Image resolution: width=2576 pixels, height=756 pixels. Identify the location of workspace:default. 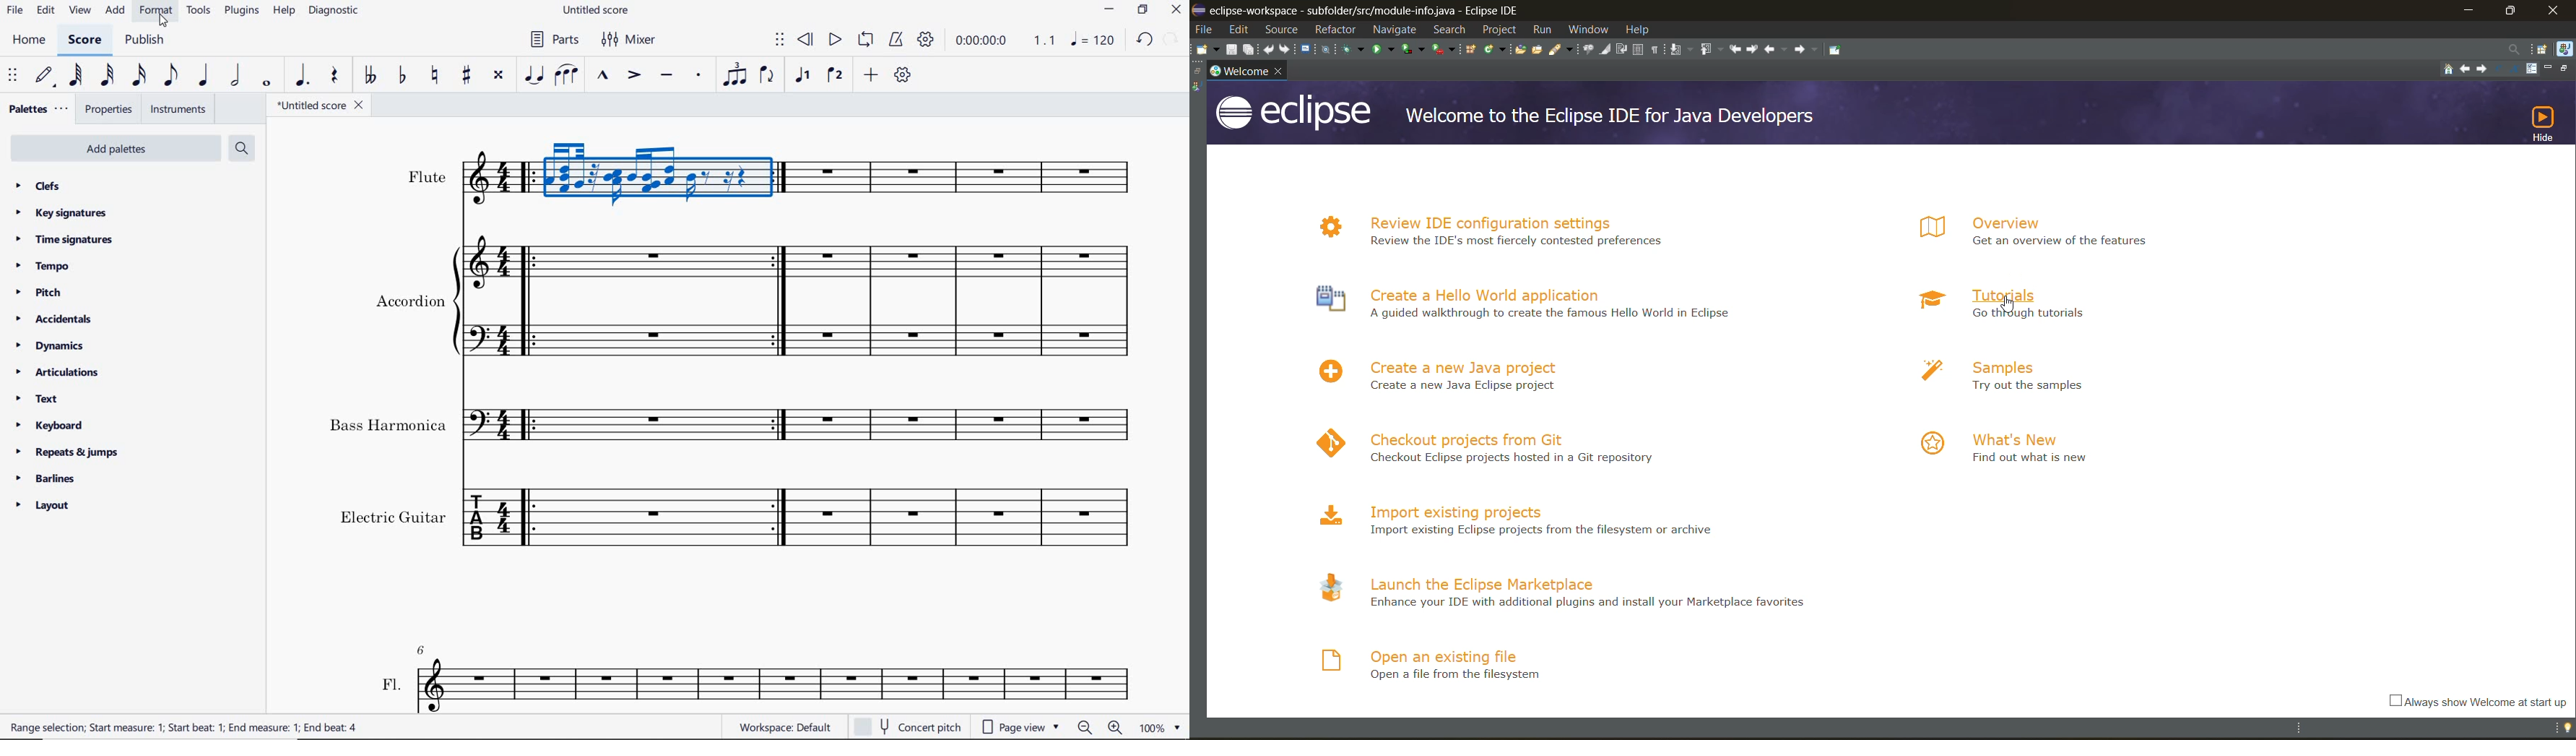
(783, 726).